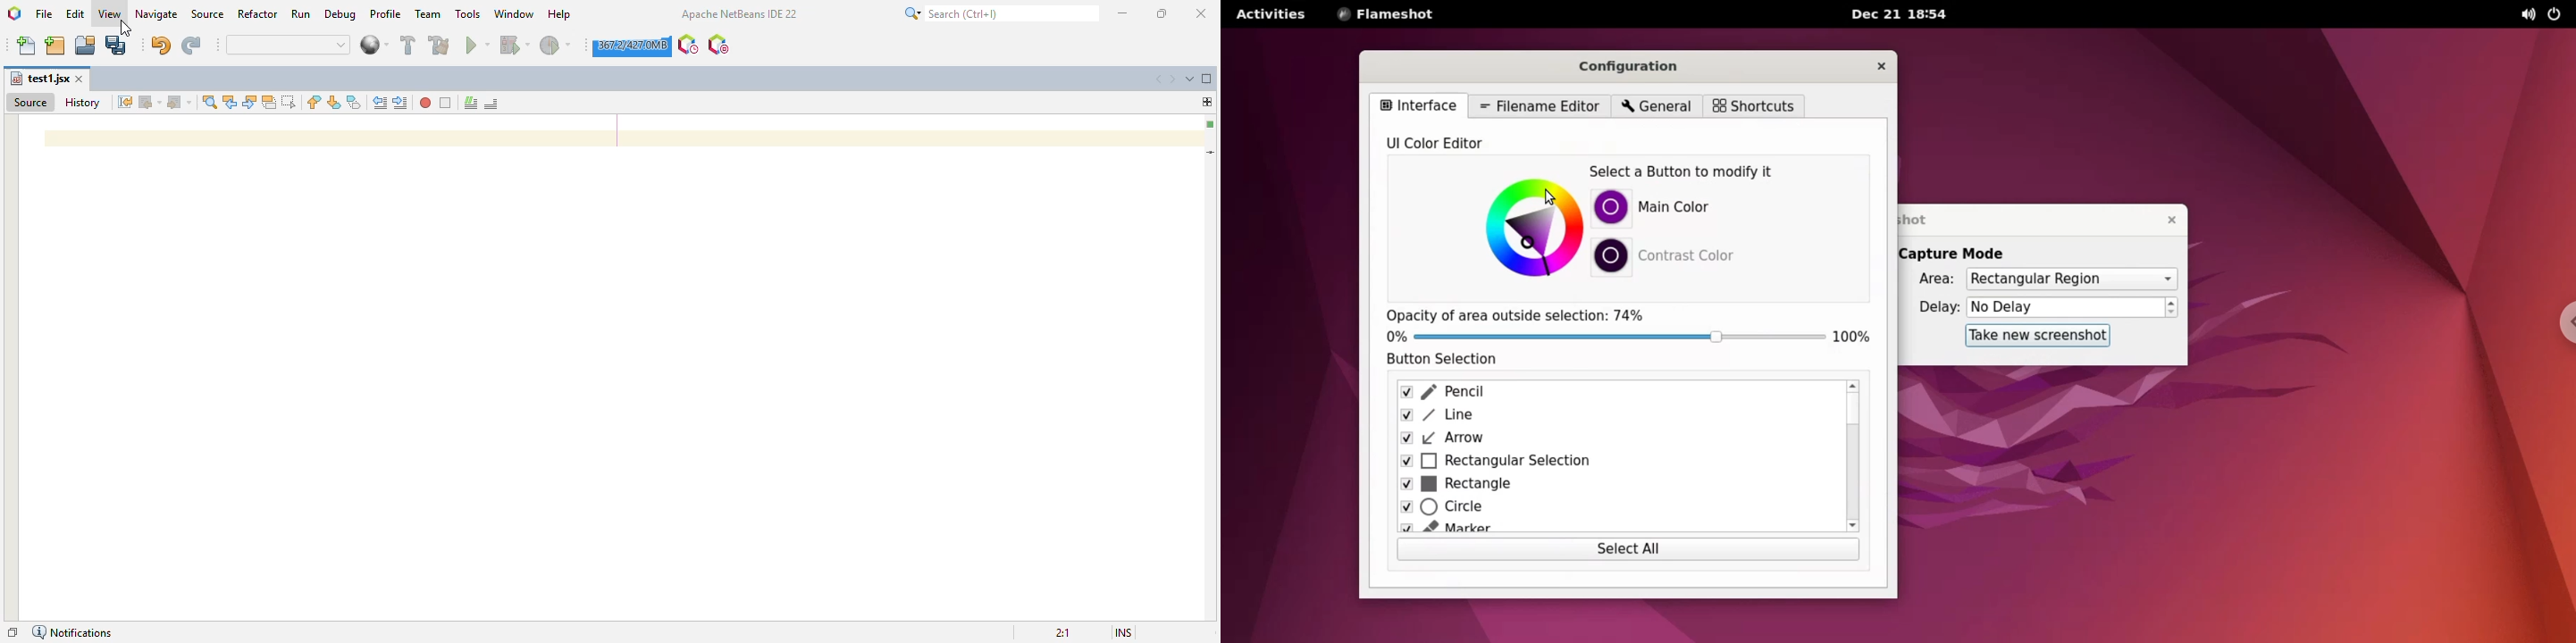 The height and width of the screenshot is (644, 2576). What do you see at coordinates (194, 46) in the screenshot?
I see `redo` at bounding box center [194, 46].